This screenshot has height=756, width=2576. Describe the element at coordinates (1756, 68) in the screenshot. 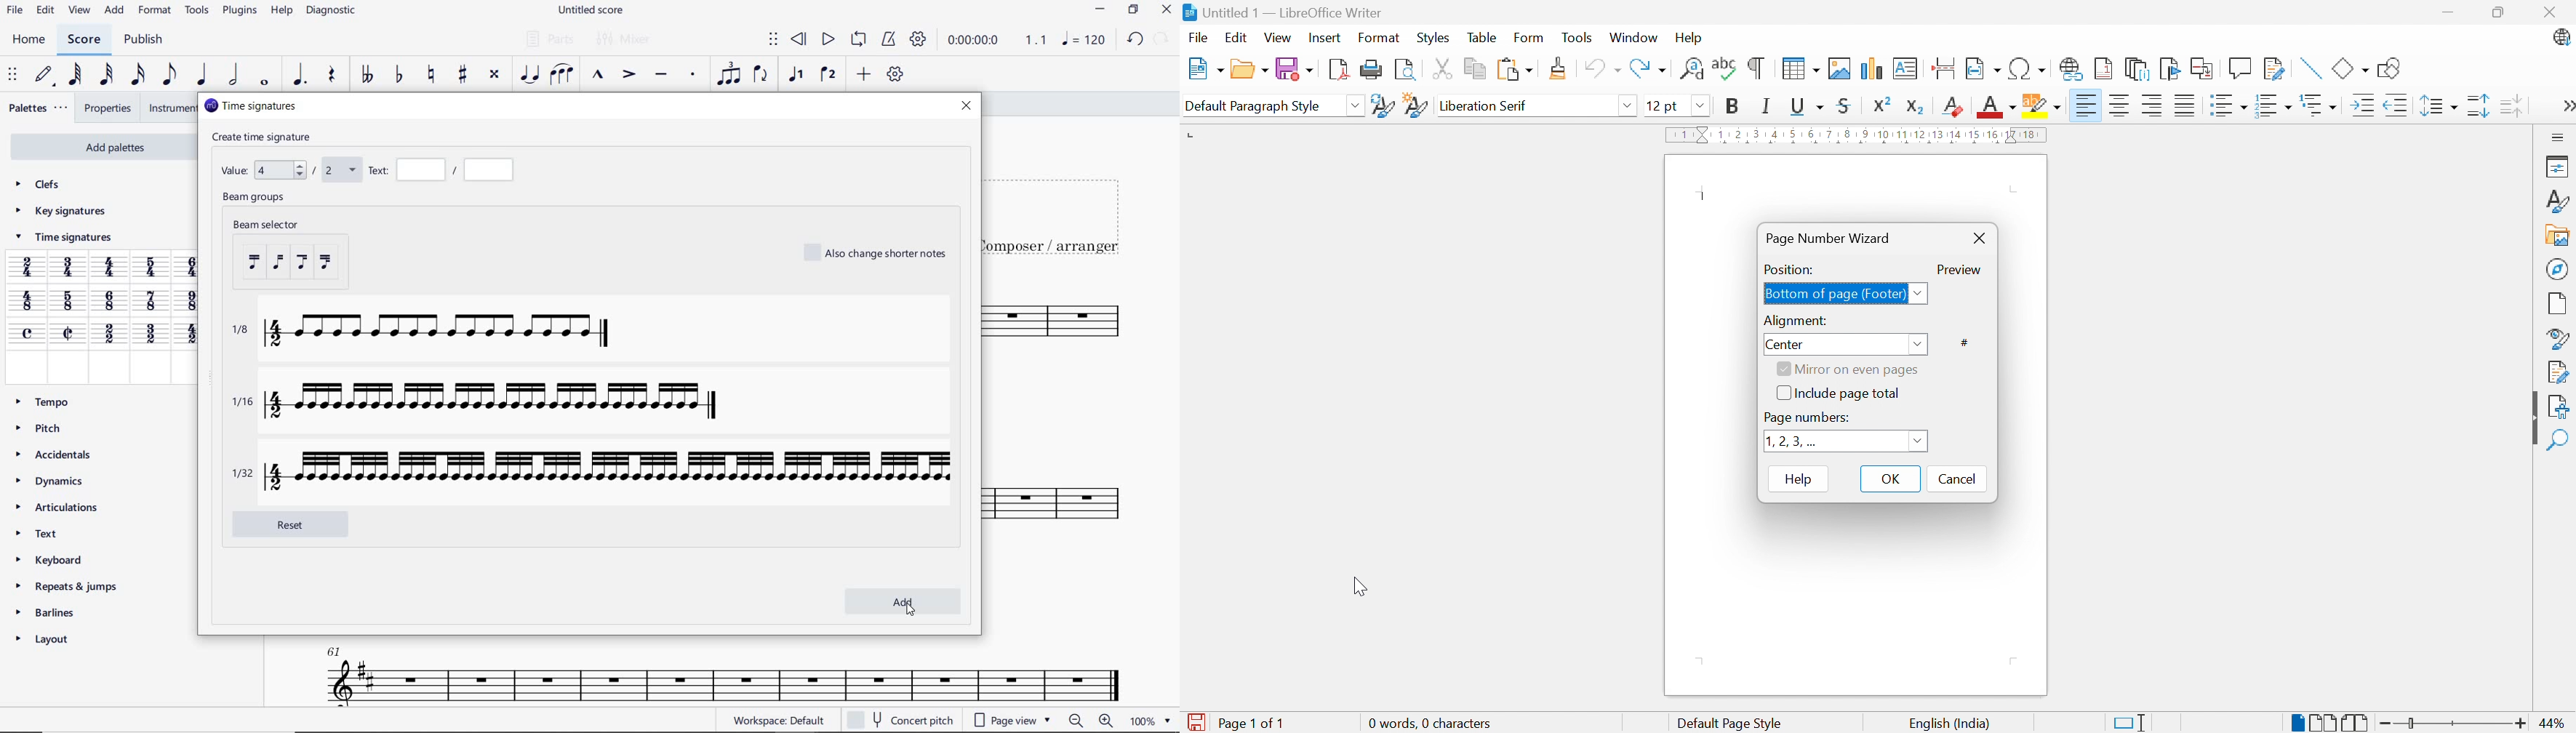

I see `Toggle formatting marks` at that location.